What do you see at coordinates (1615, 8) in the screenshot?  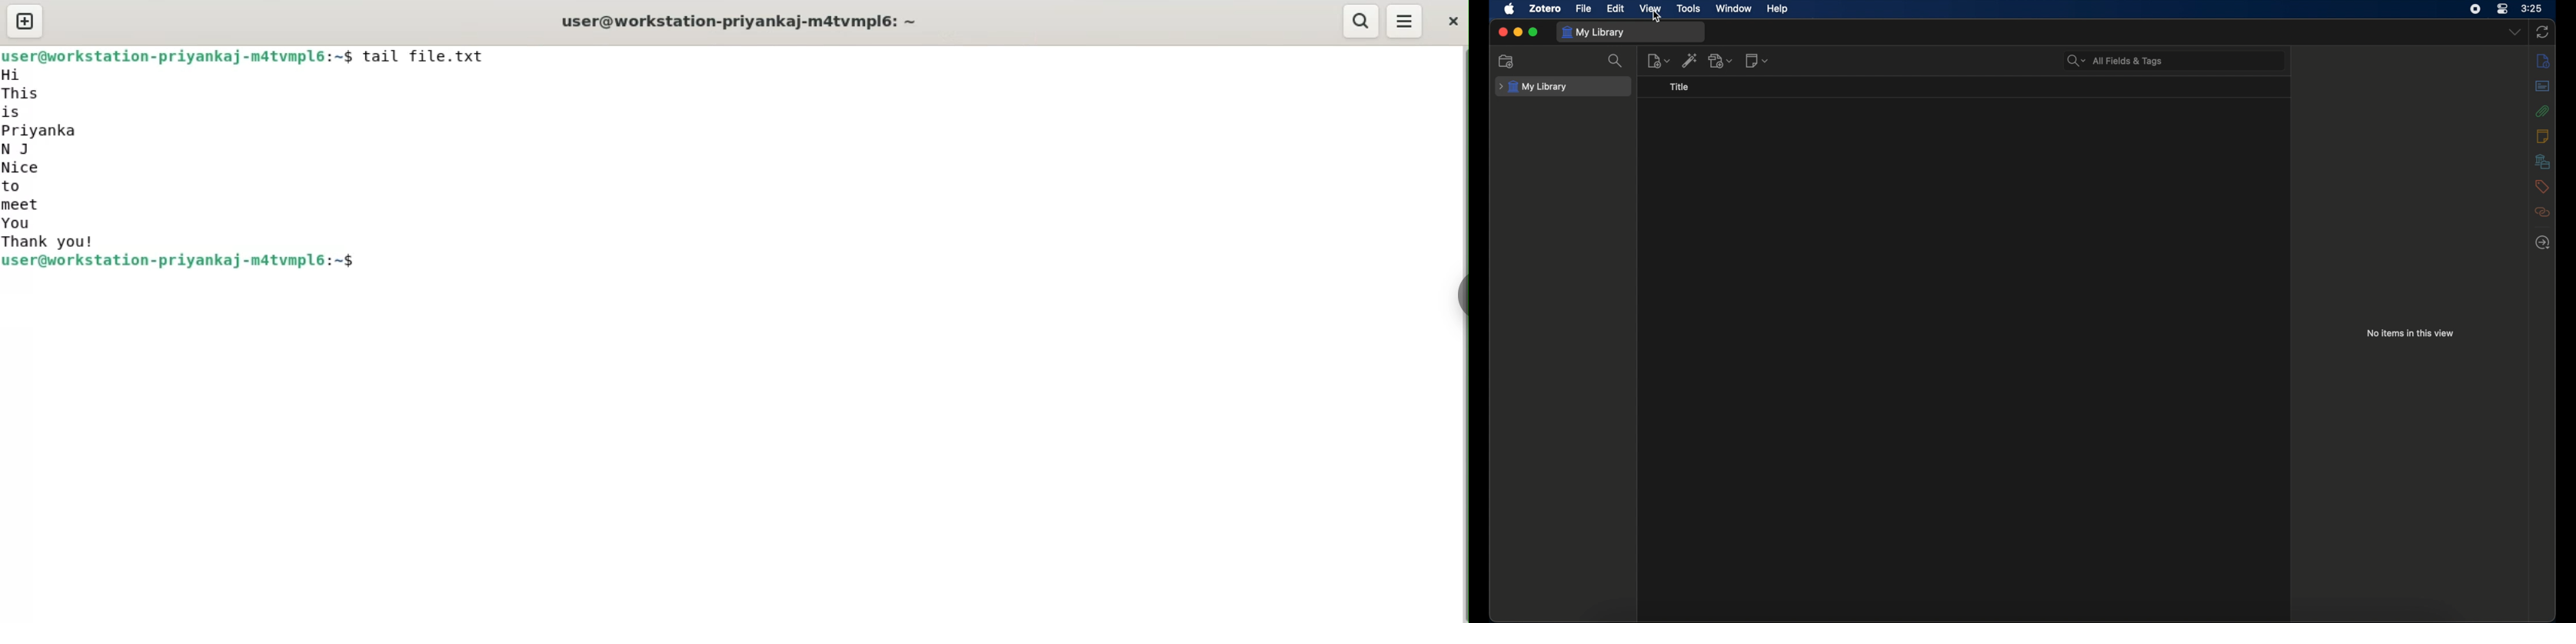 I see `edit` at bounding box center [1615, 8].